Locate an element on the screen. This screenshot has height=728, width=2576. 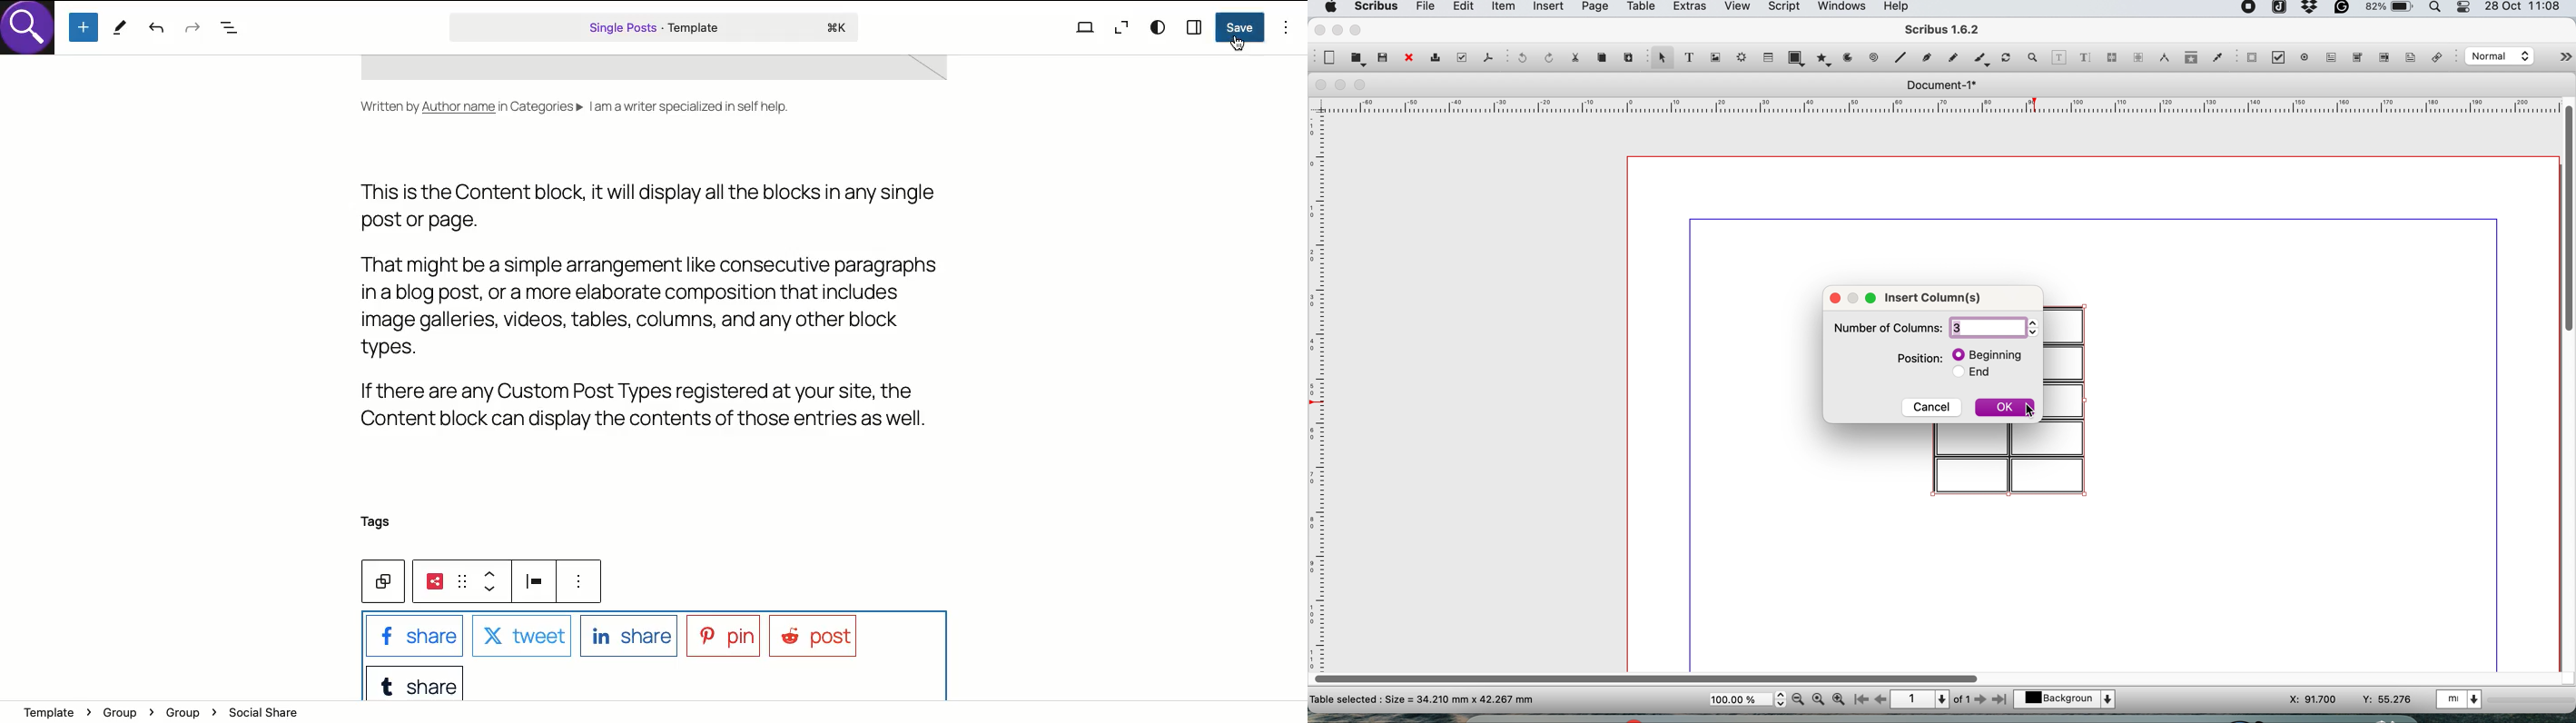
pdf list box is located at coordinates (2383, 60).